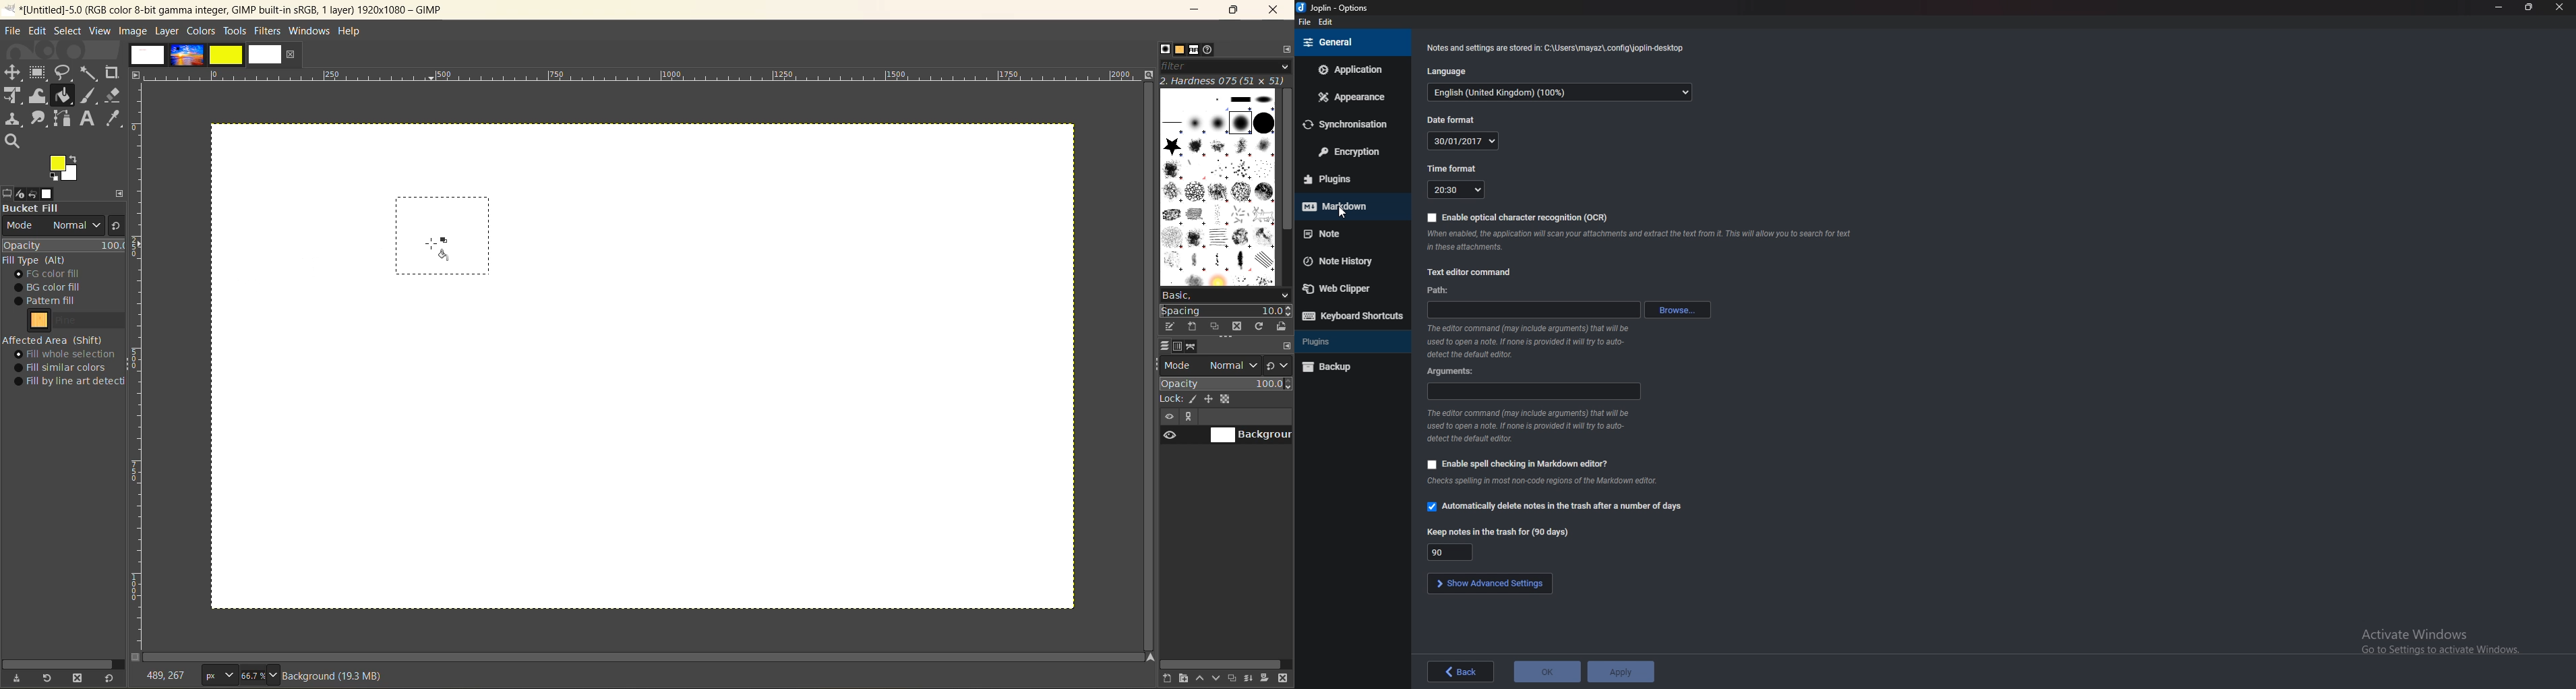  I want to click on save tool preset, so click(20, 677).